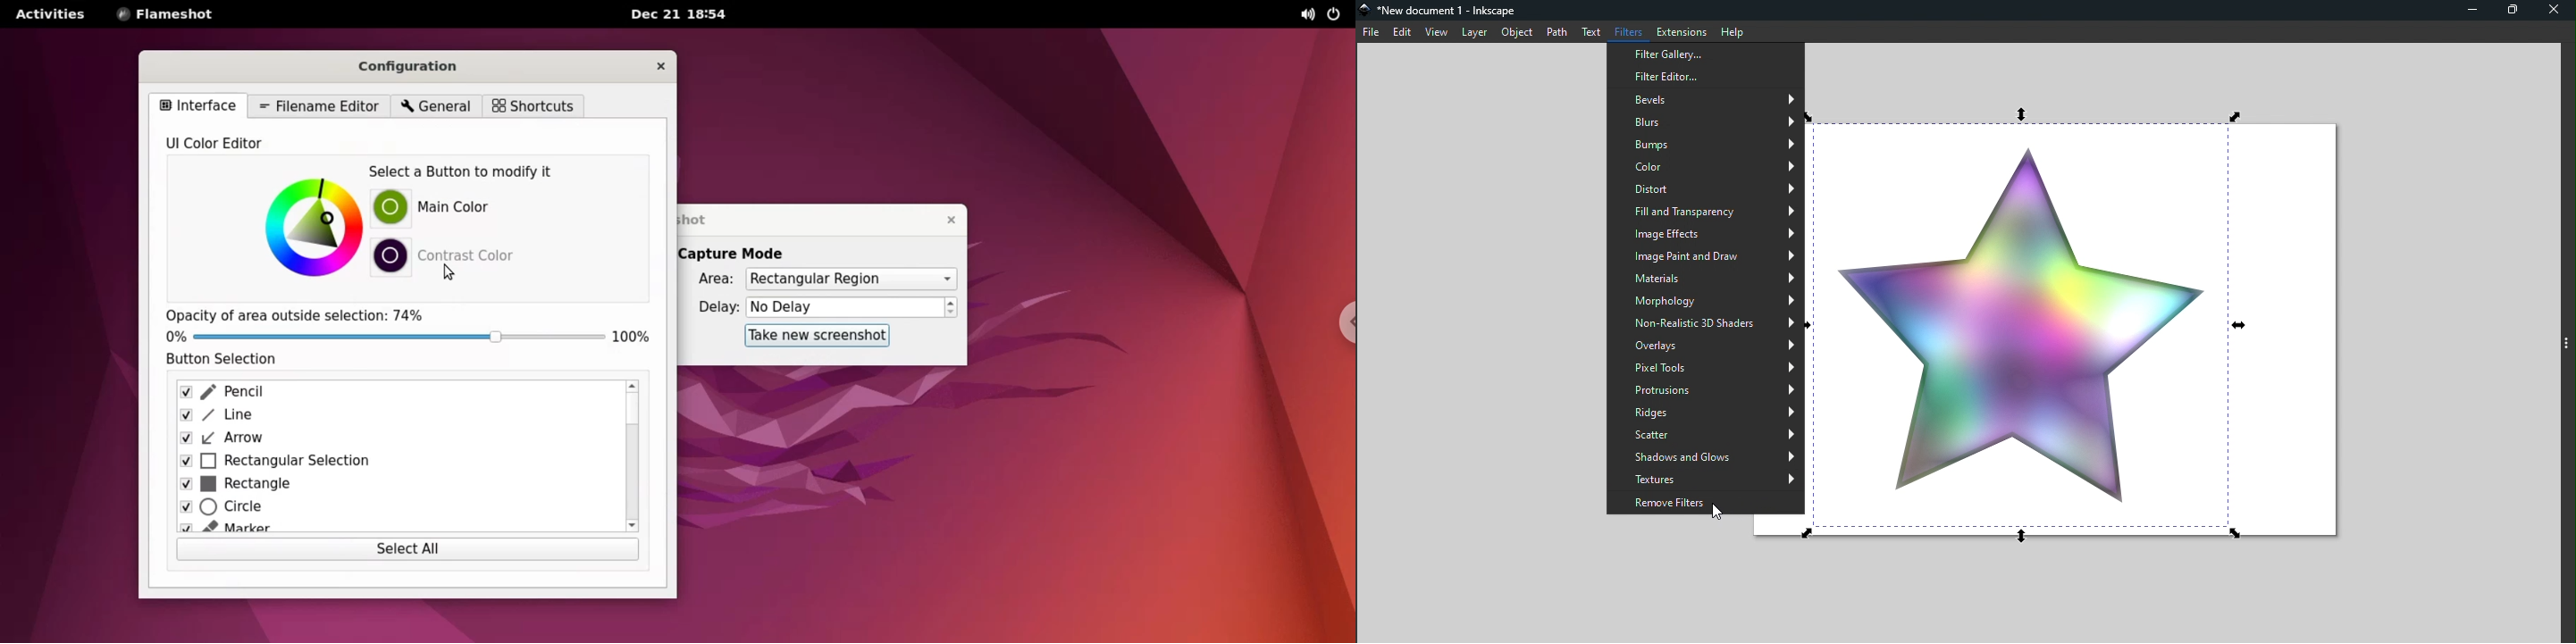 Image resolution: width=2576 pixels, height=644 pixels. What do you see at coordinates (1707, 413) in the screenshot?
I see `Ridges` at bounding box center [1707, 413].